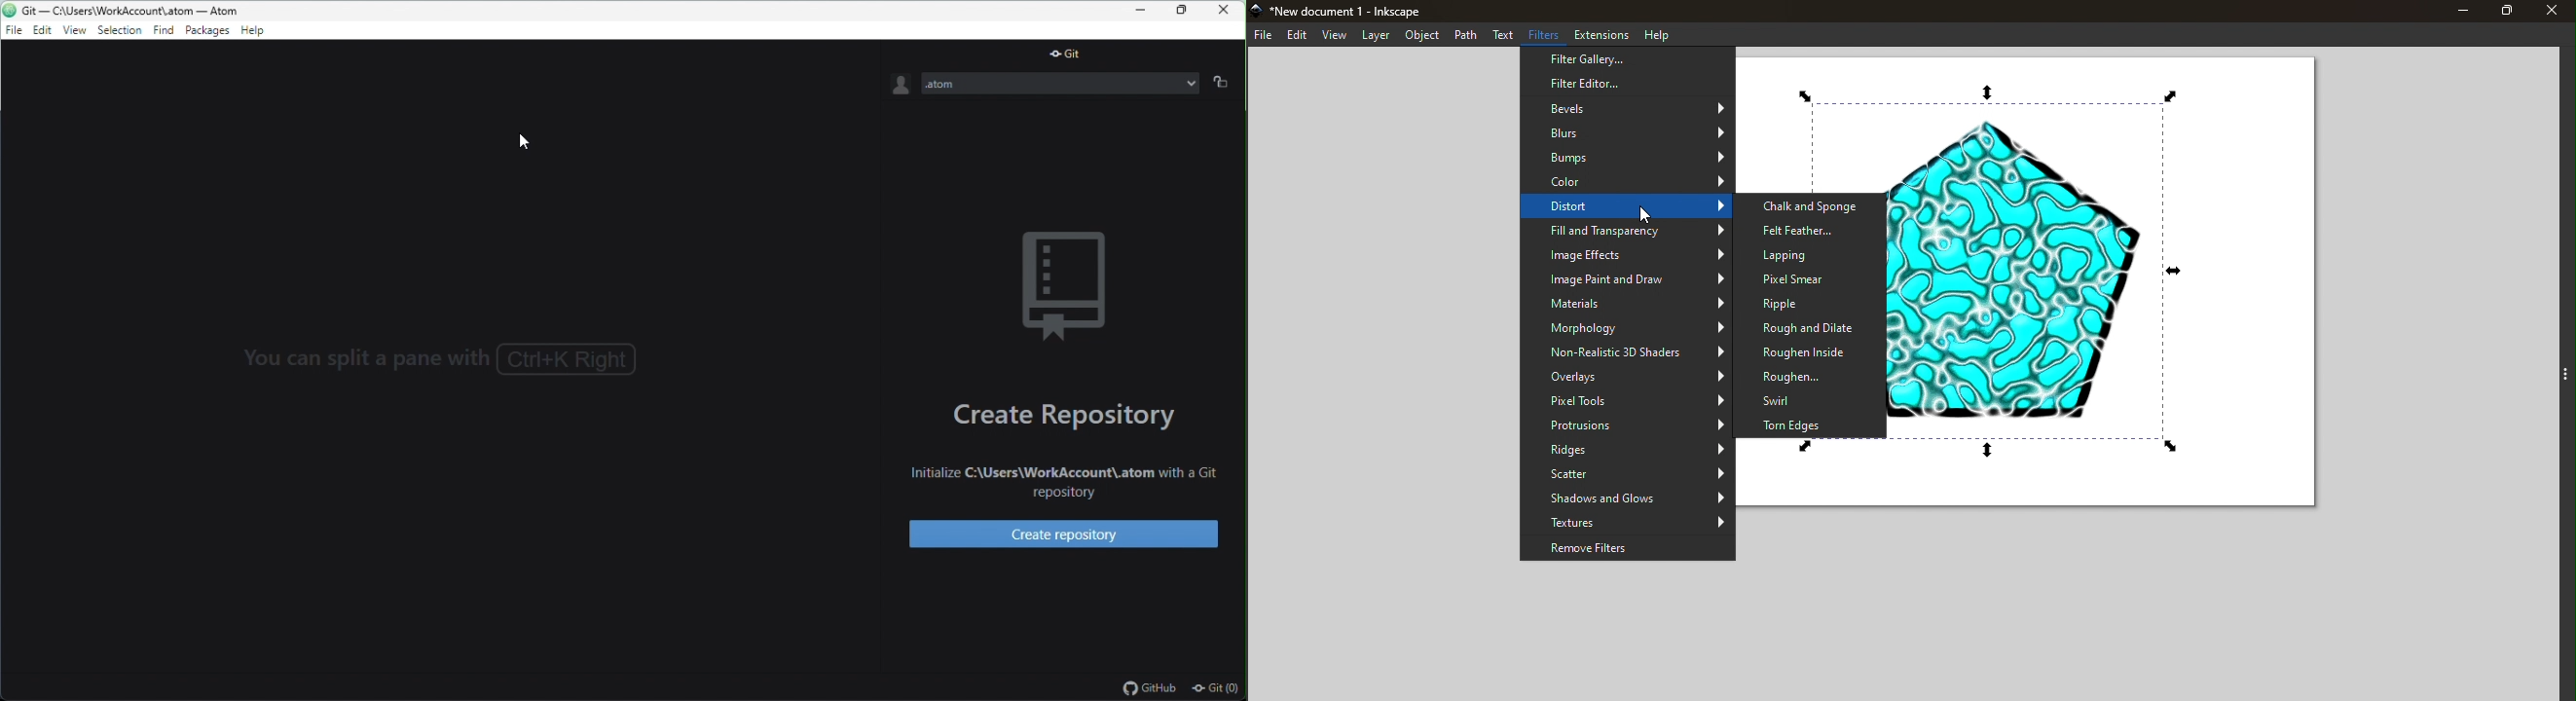 The image size is (2576, 728). What do you see at coordinates (1812, 401) in the screenshot?
I see `Swirl` at bounding box center [1812, 401].